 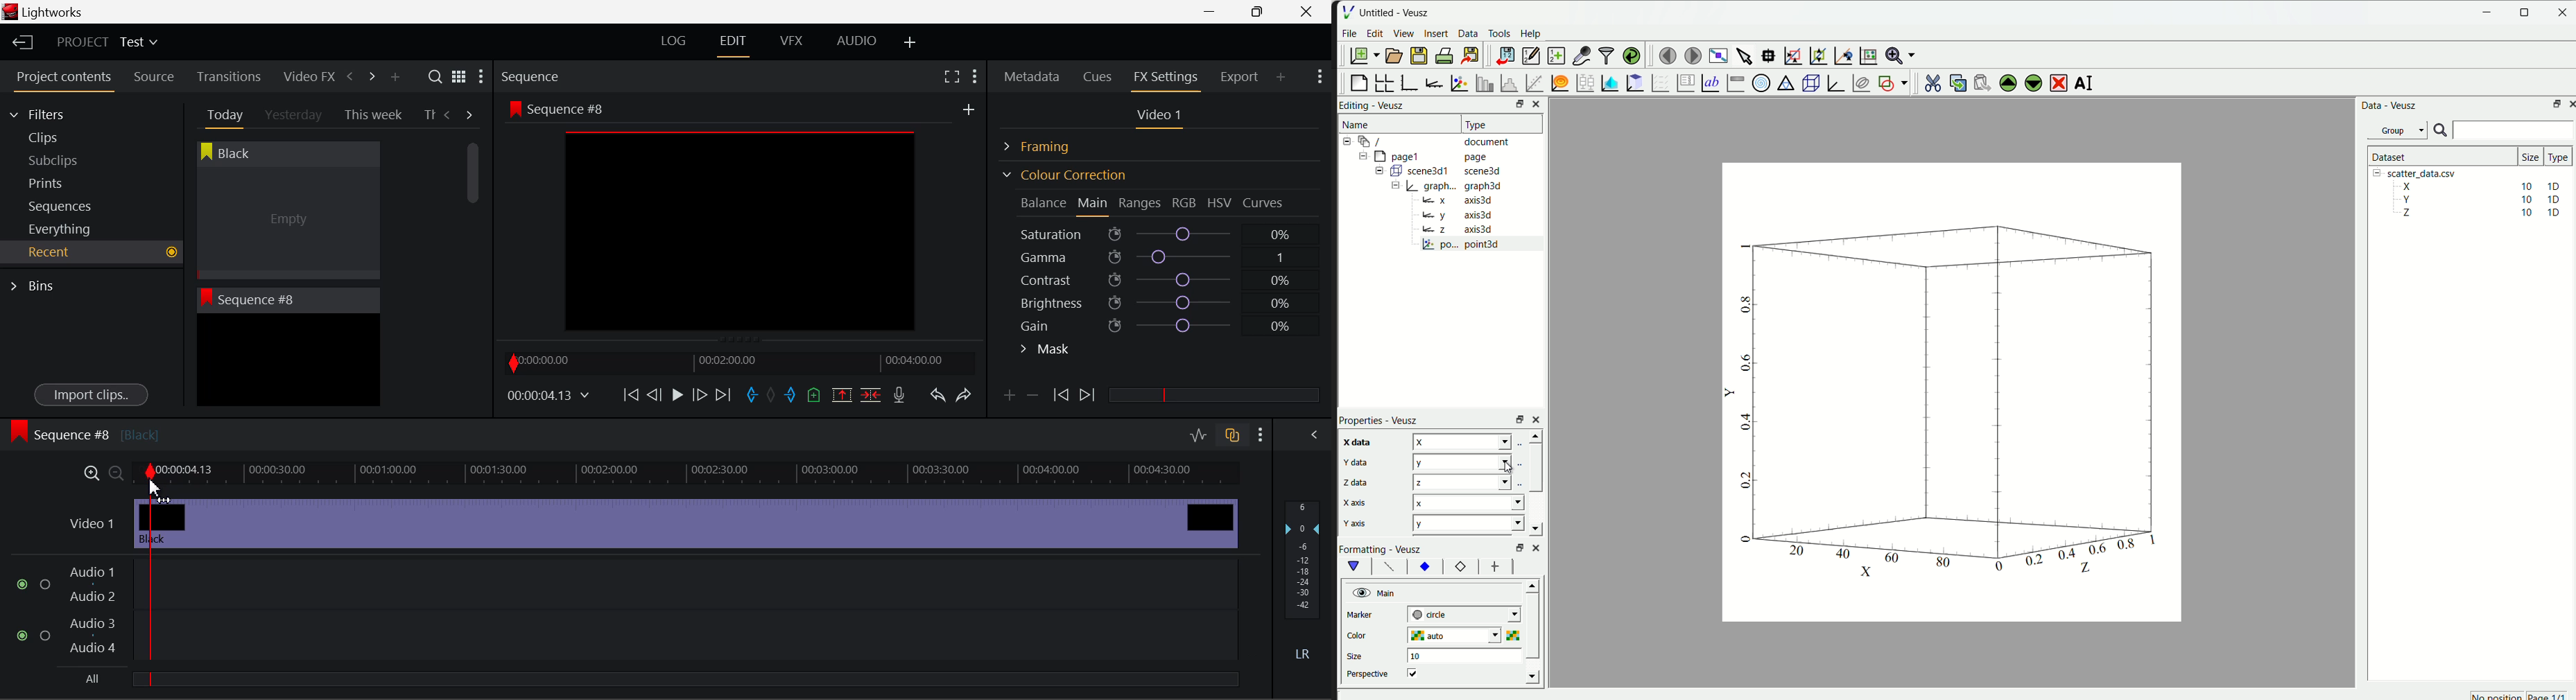 What do you see at coordinates (856, 40) in the screenshot?
I see `AUDIO Layout` at bounding box center [856, 40].